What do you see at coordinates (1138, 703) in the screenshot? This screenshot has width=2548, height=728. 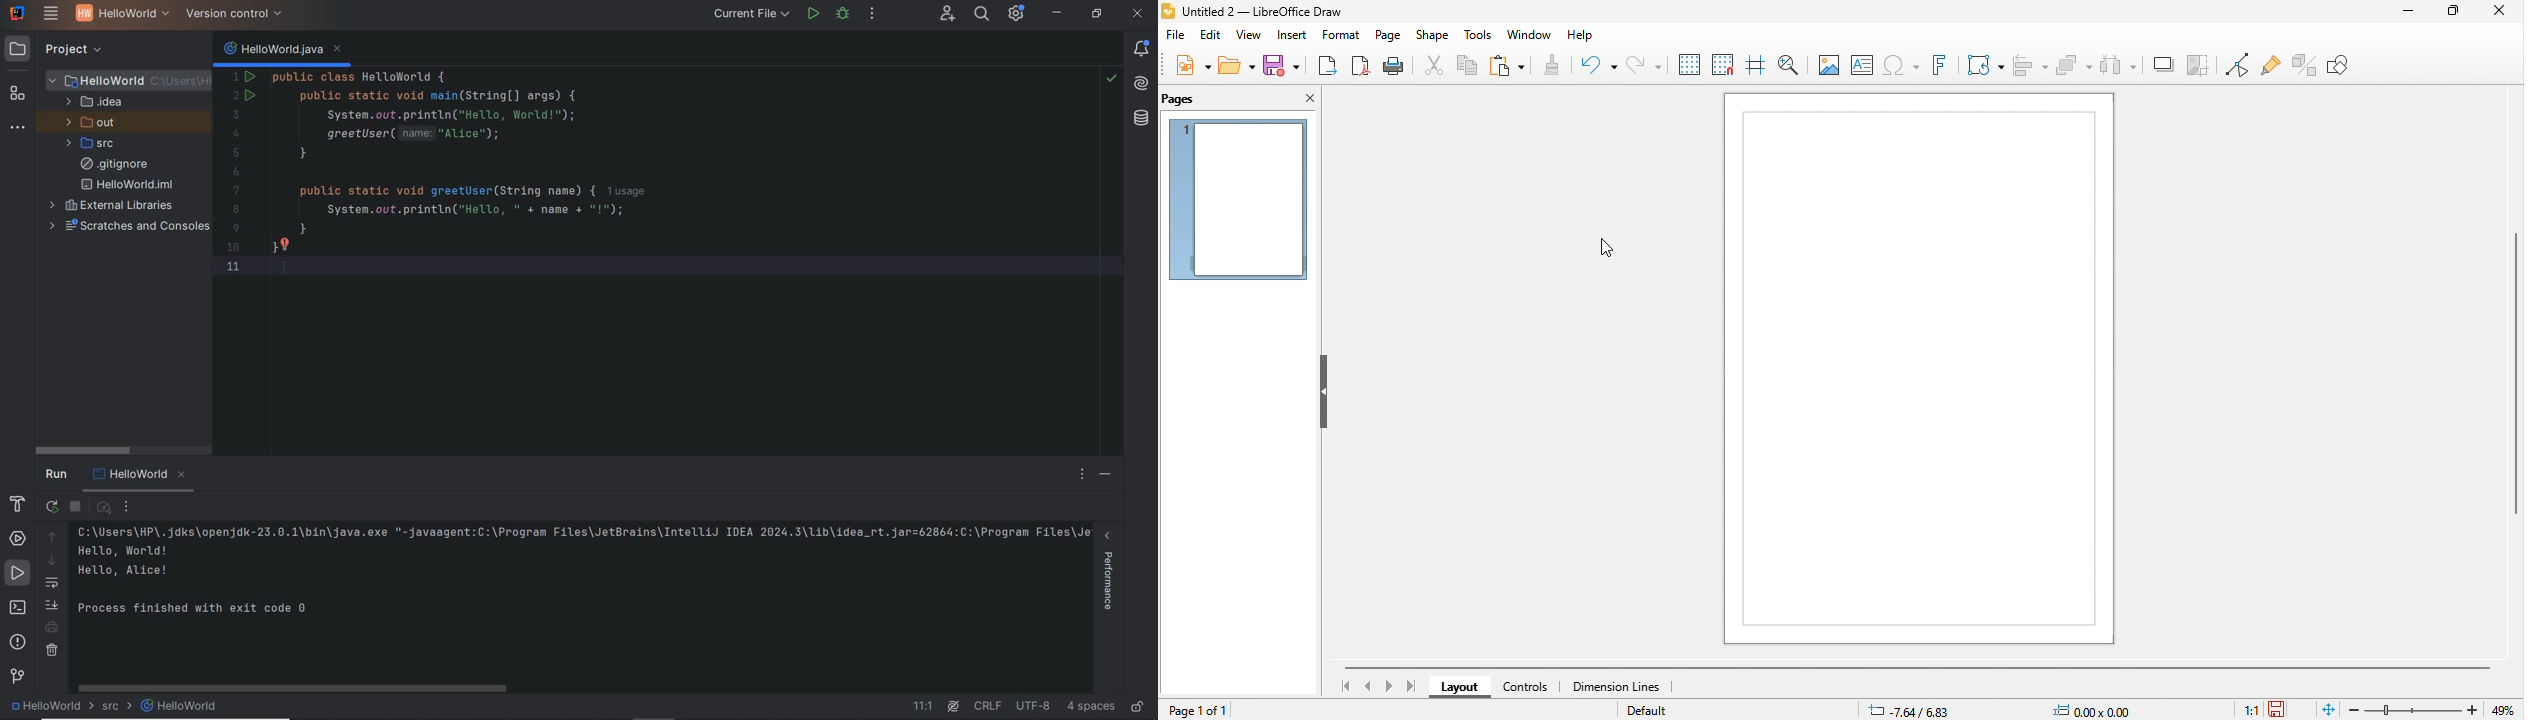 I see `unlock(edit or ready only mode)` at bounding box center [1138, 703].